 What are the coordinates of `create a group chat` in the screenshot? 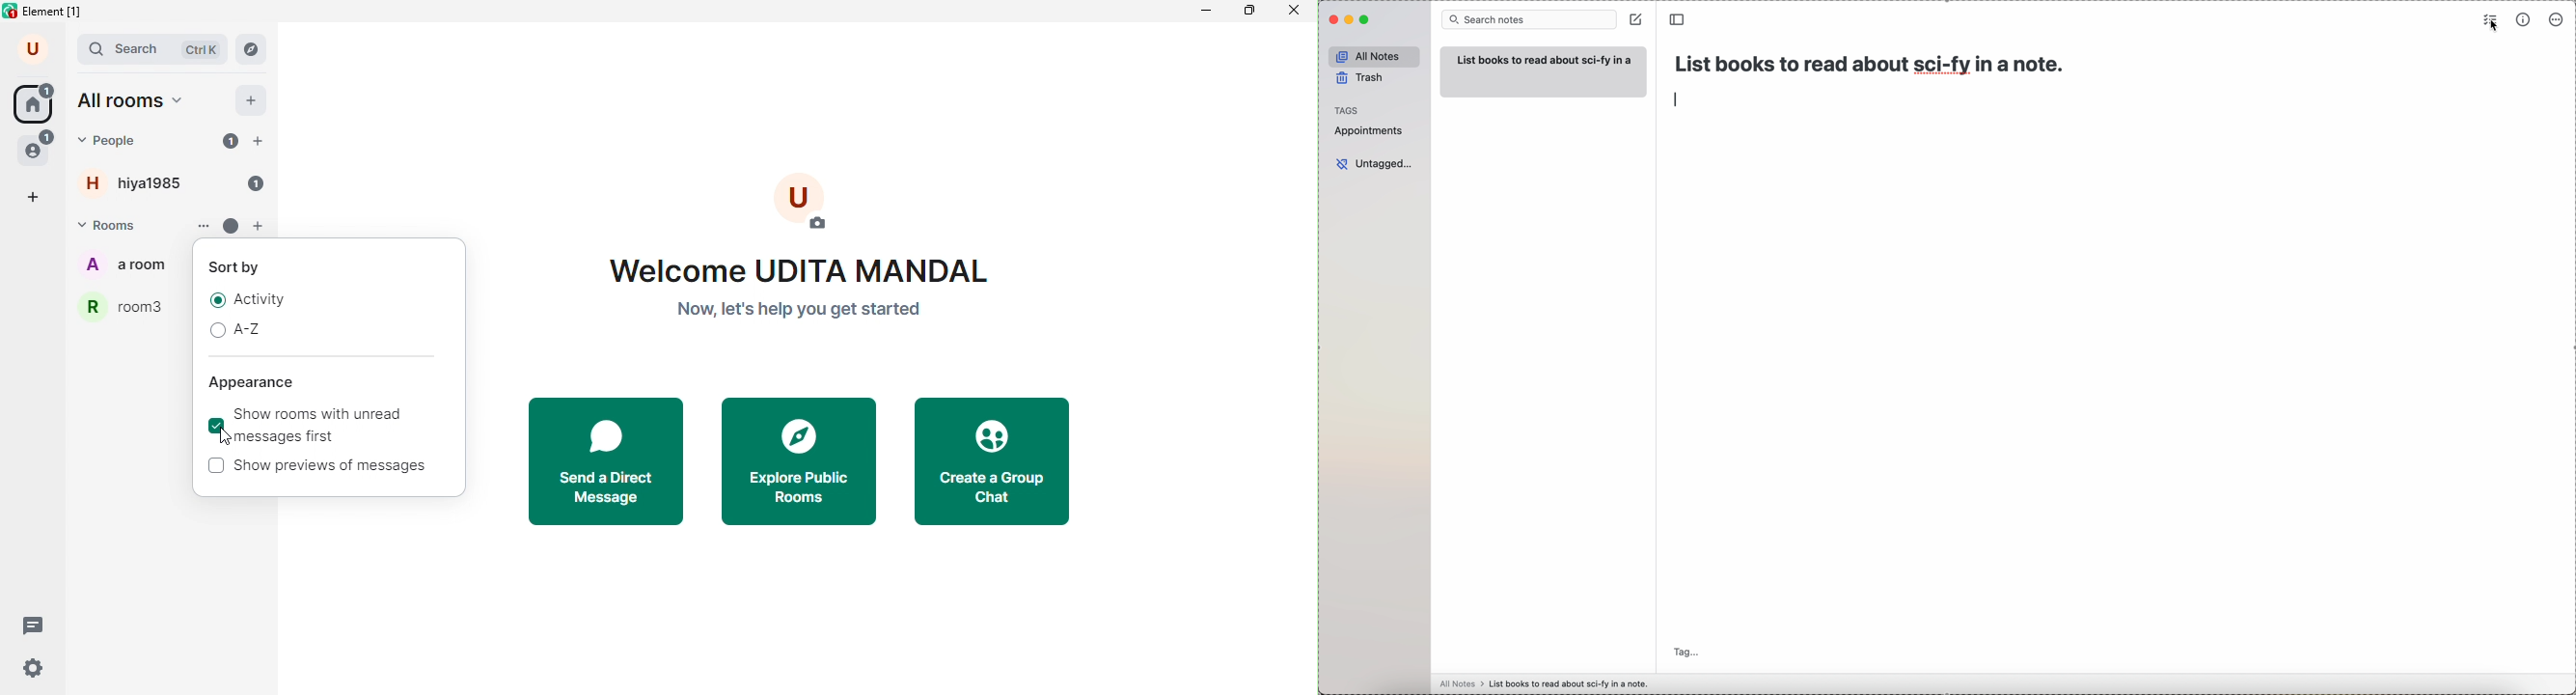 It's located at (994, 460).